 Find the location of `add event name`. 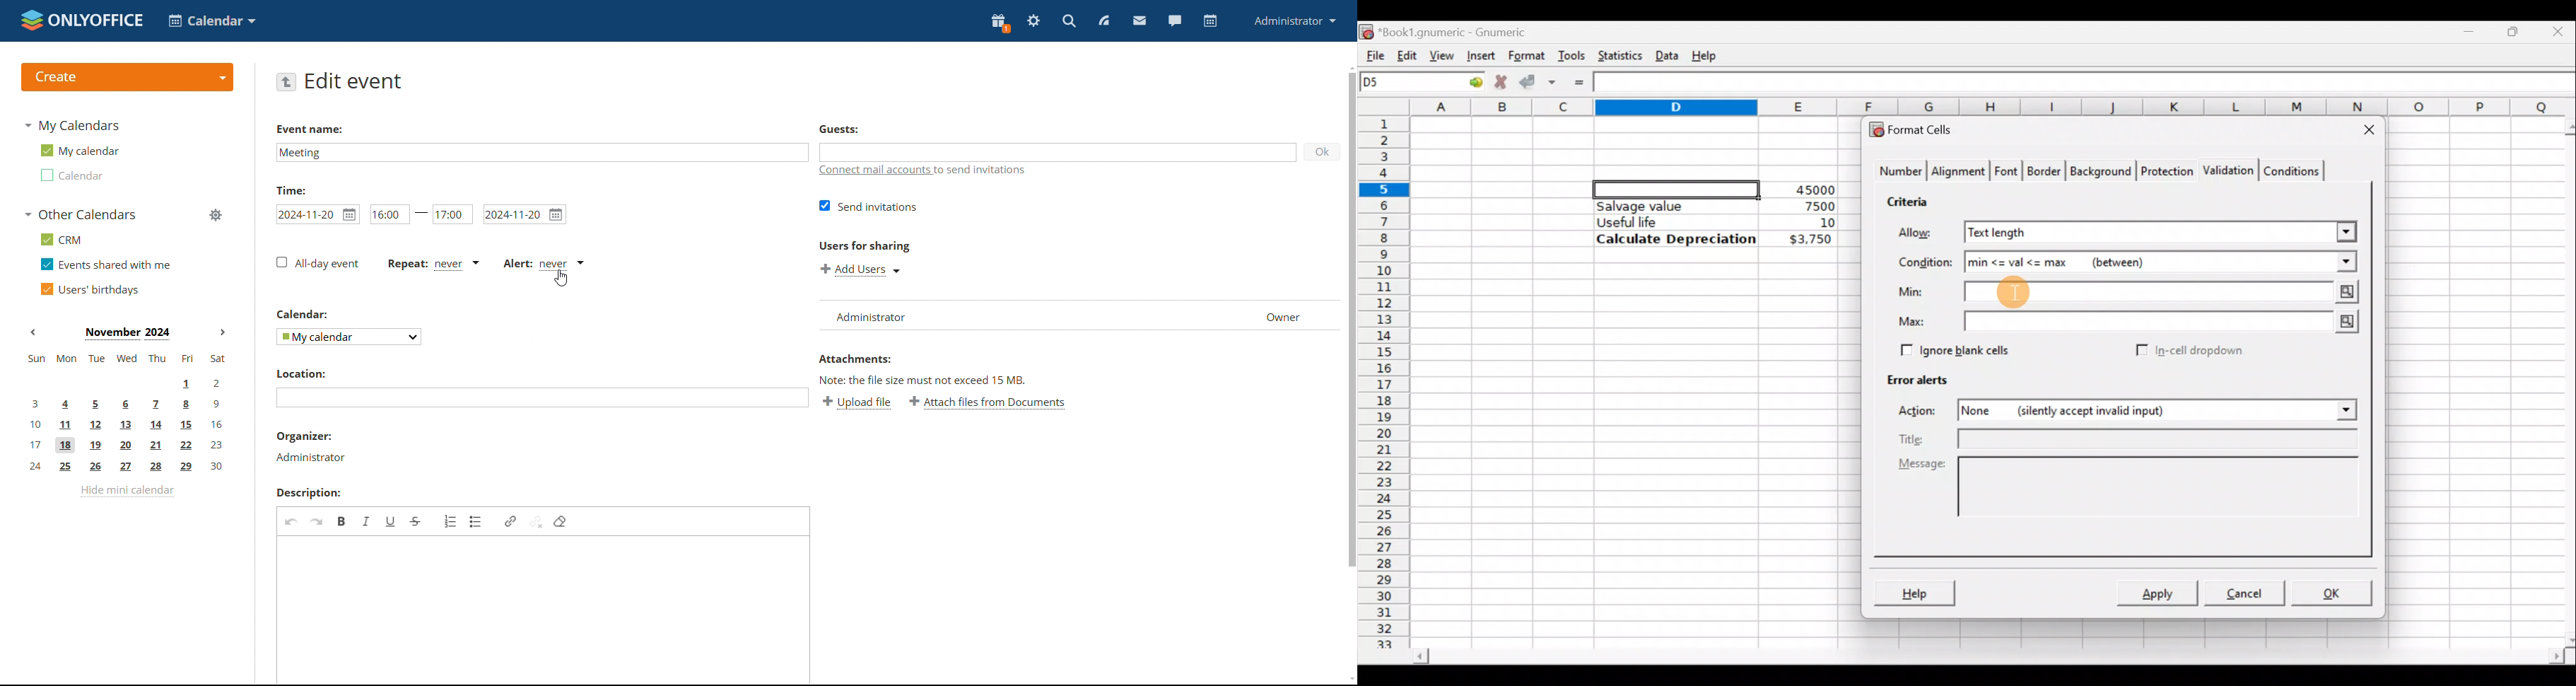

add event name is located at coordinates (541, 152).